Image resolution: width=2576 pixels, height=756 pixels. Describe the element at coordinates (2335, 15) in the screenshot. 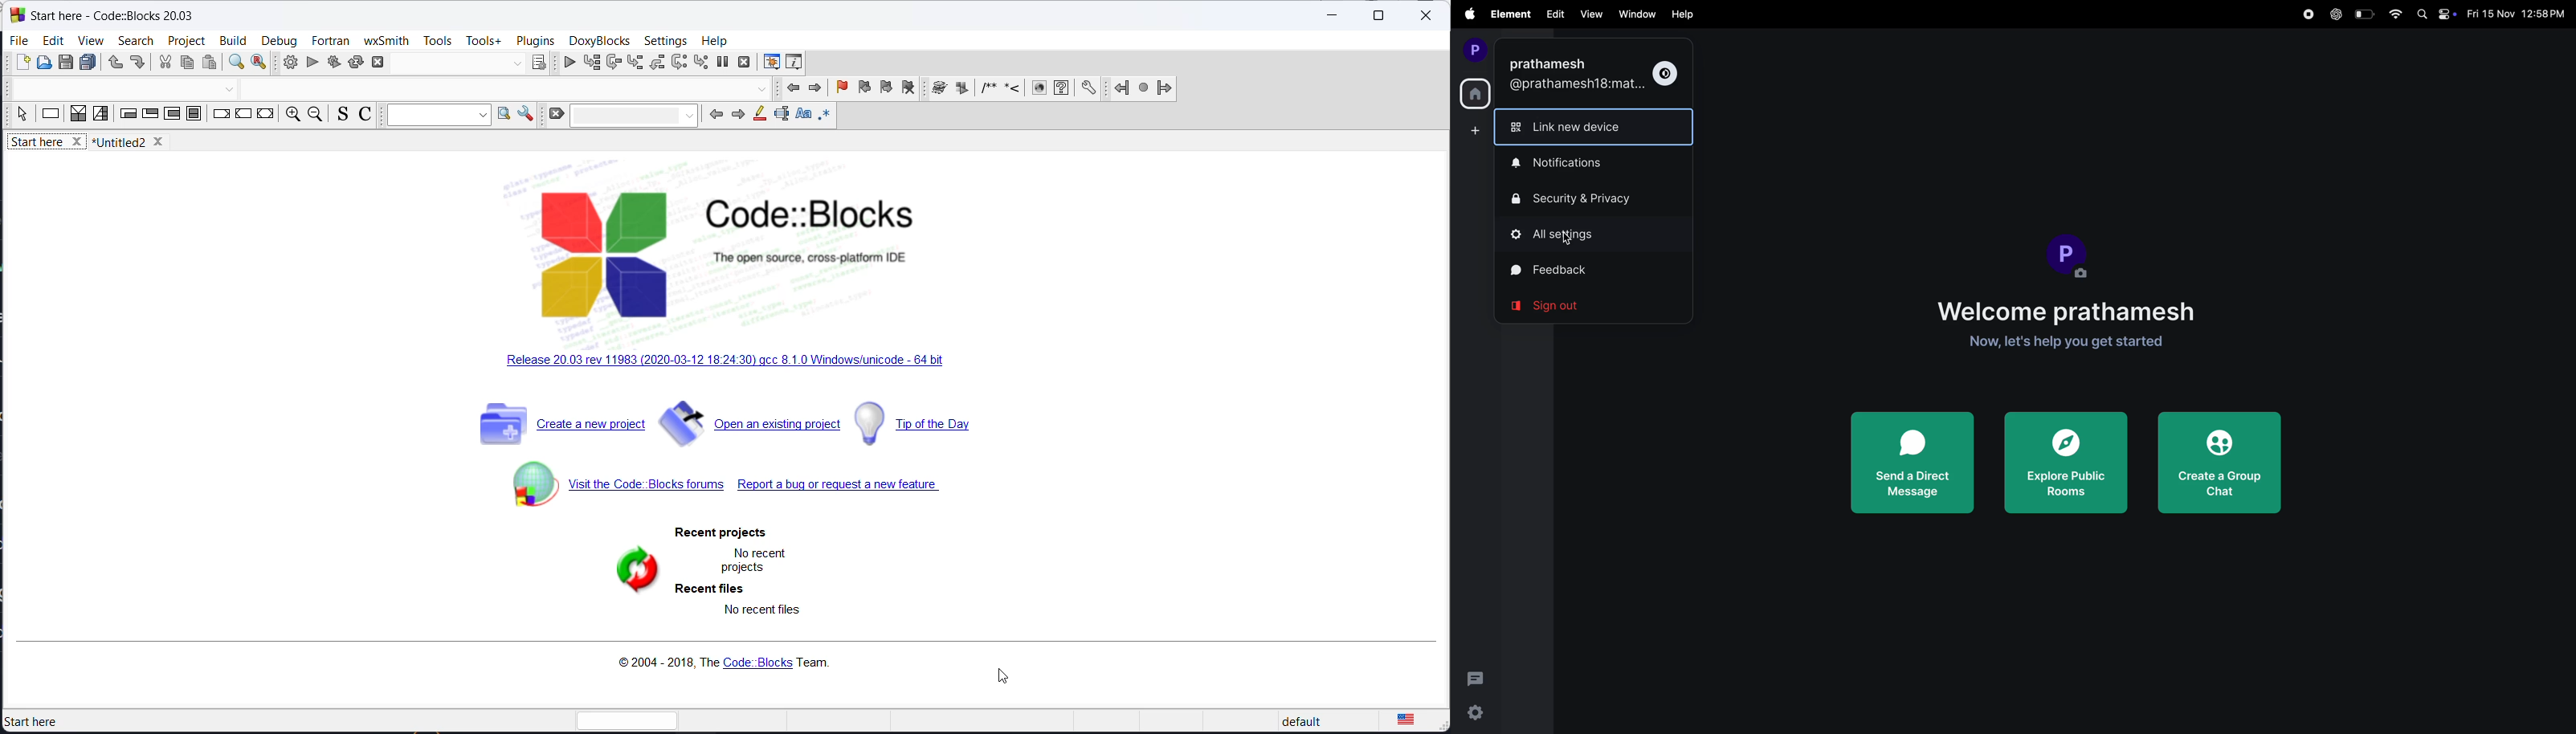

I see `chatgpt` at that location.